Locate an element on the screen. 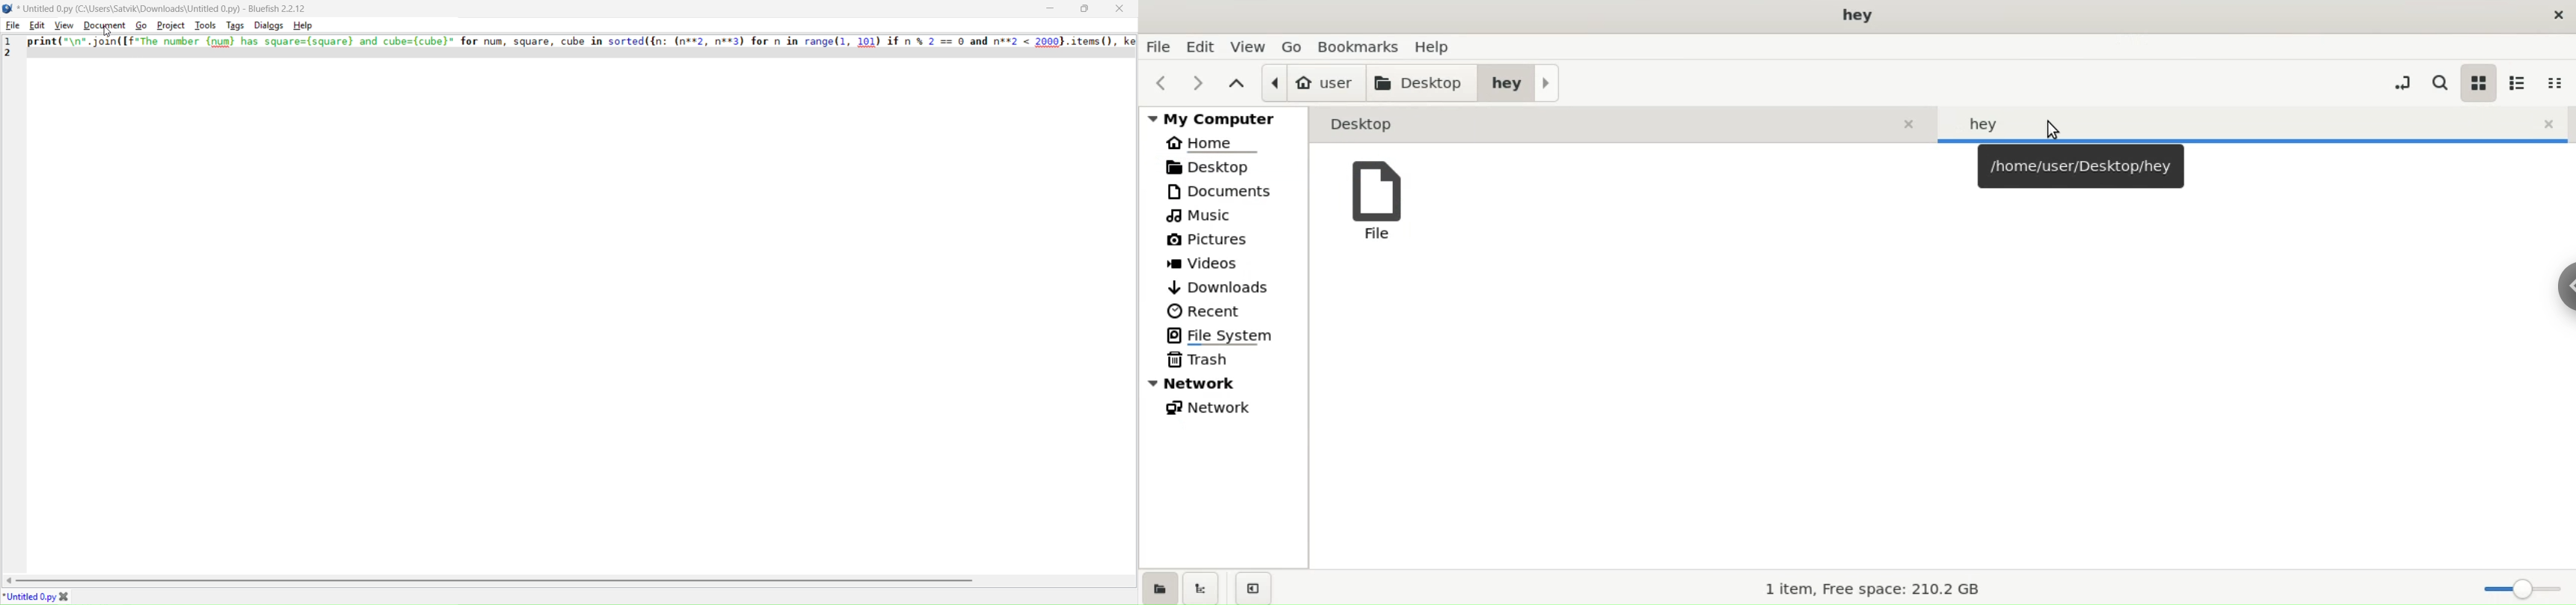 The image size is (2576, 616). close tab is located at coordinates (66, 597).